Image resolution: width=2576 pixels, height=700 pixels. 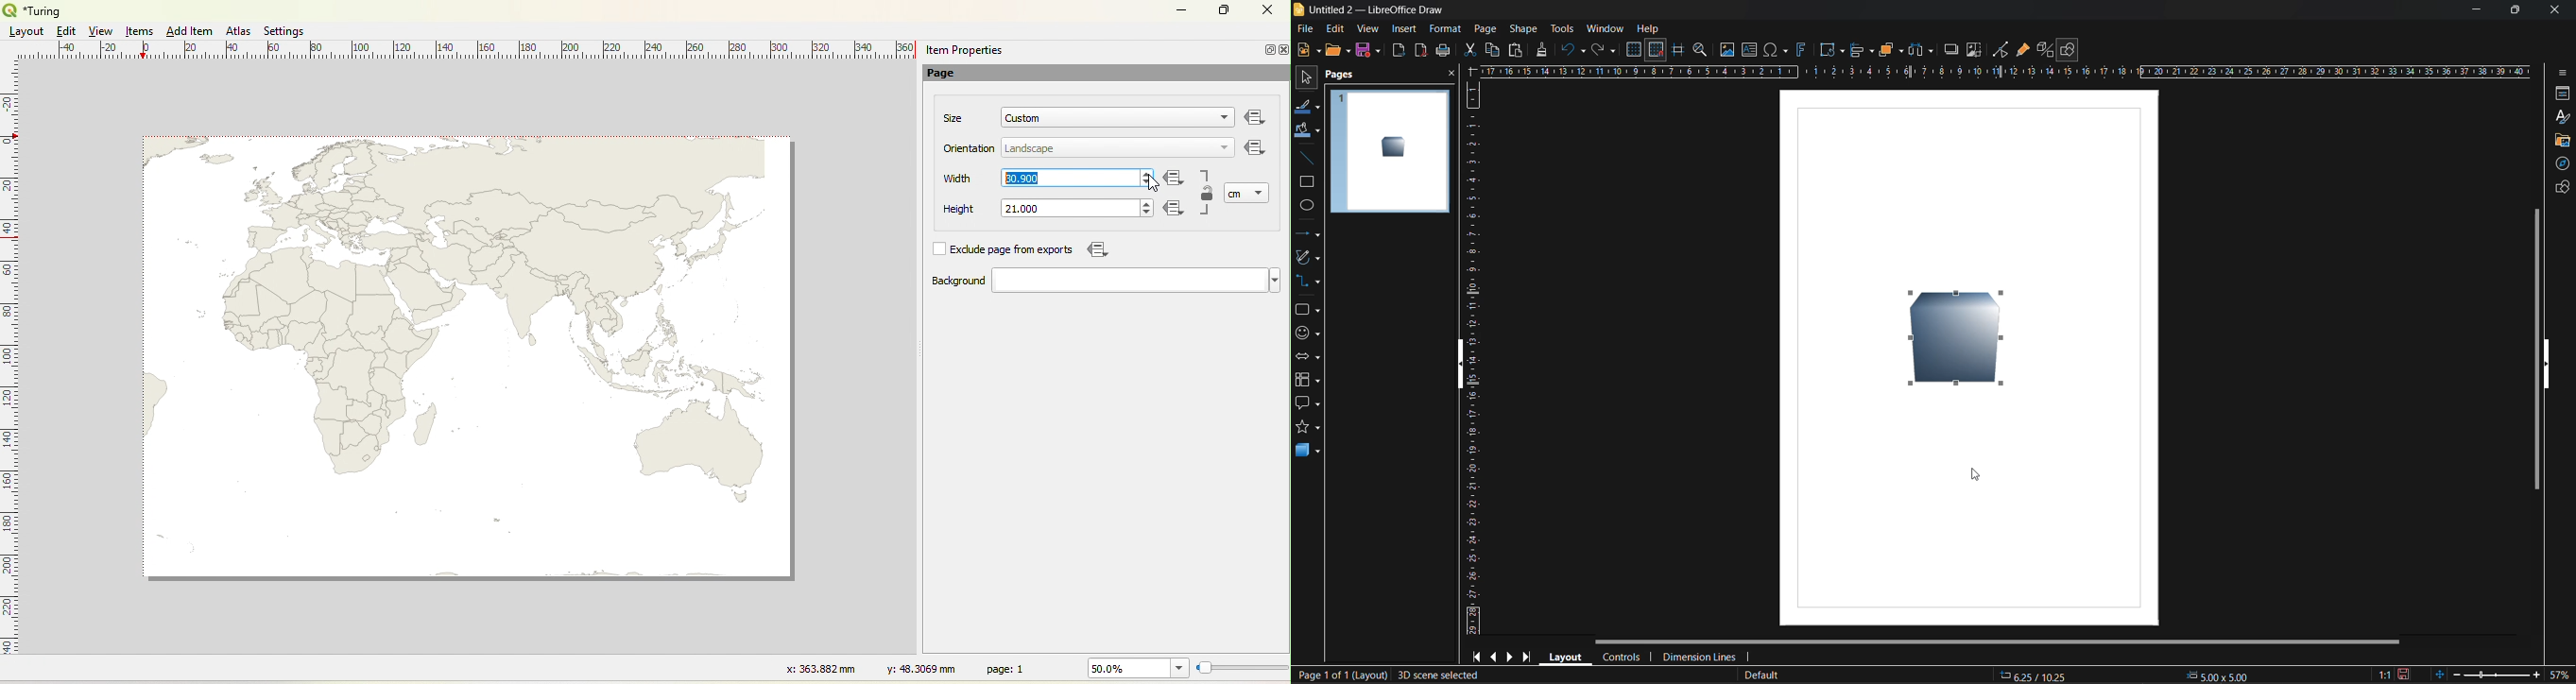 What do you see at coordinates (1511, 657) in the screenshot?
I see `next` at bounding box center [1511, 657].